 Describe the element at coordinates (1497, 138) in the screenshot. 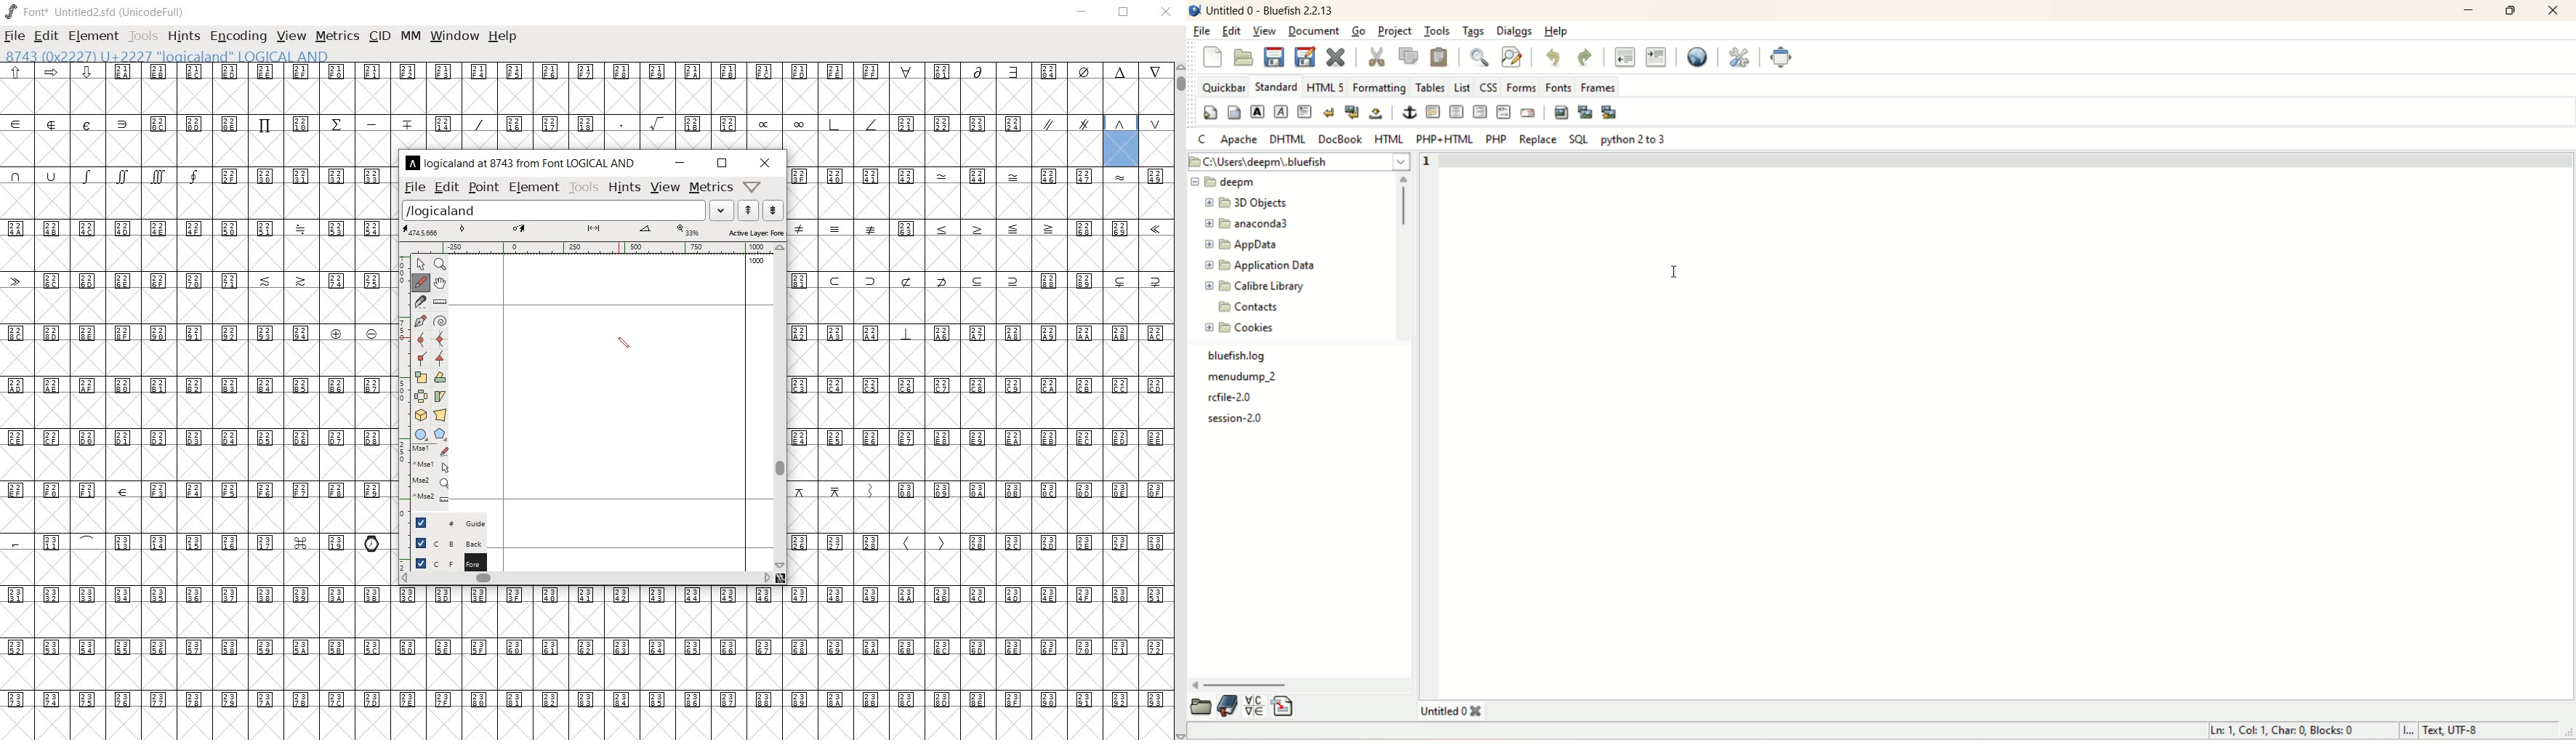

I see `PHP` at that location.